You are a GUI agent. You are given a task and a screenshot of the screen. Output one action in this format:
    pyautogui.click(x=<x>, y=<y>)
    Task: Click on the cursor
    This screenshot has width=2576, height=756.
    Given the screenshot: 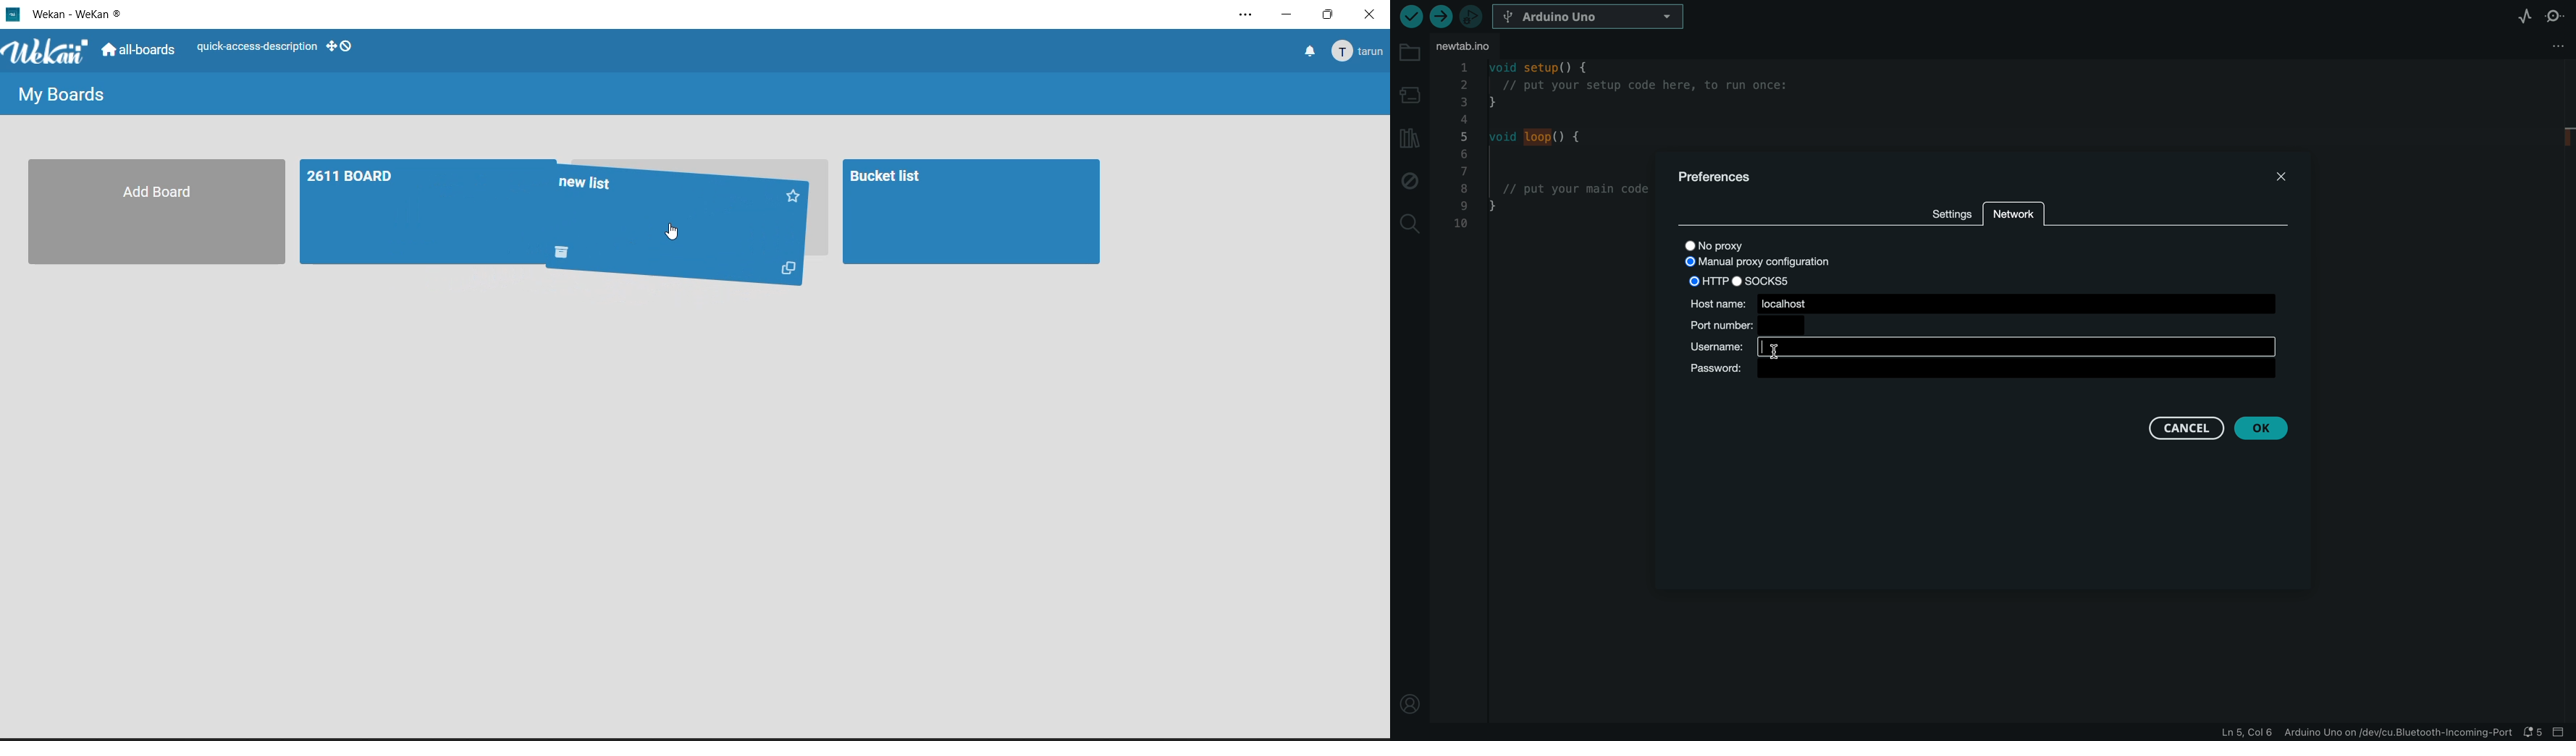 What is the action you would take?
    pyautogui.click(x=1774, y=350)
    